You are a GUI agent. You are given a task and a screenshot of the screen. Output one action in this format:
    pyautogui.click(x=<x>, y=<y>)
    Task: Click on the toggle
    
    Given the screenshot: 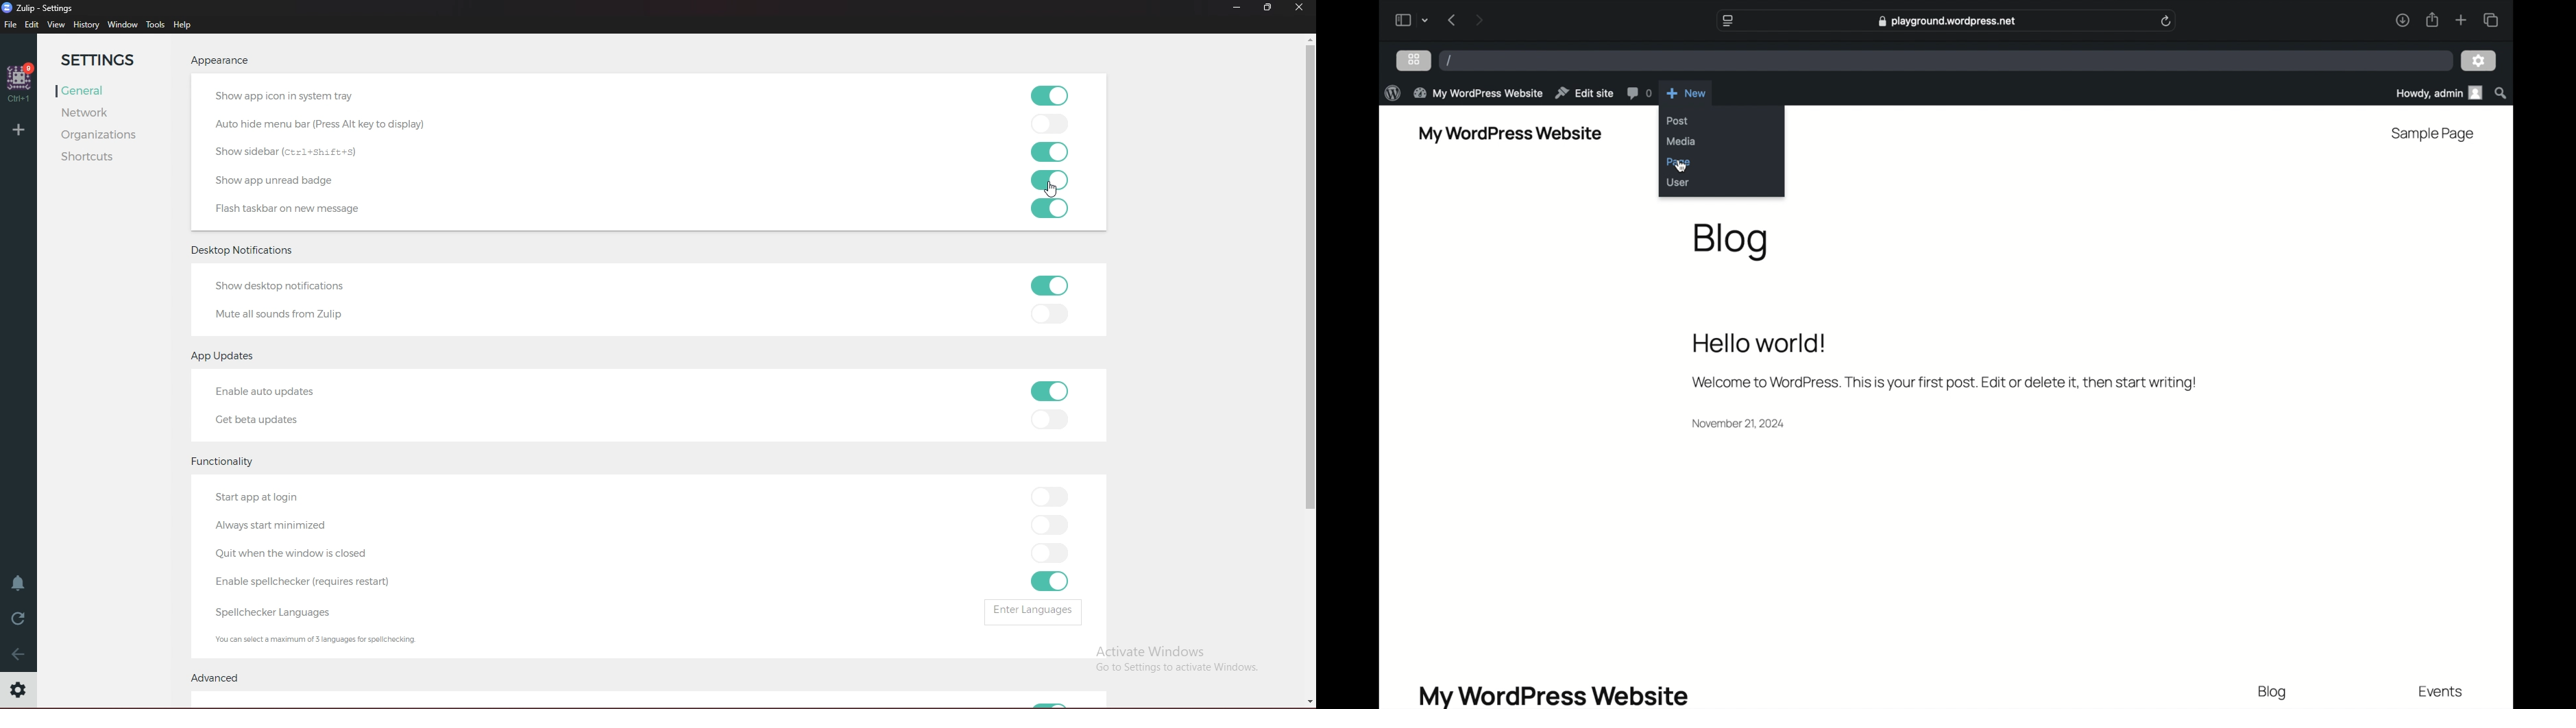 What is the action you would take?
    pyautogui.click(x=1055, y=150)
    